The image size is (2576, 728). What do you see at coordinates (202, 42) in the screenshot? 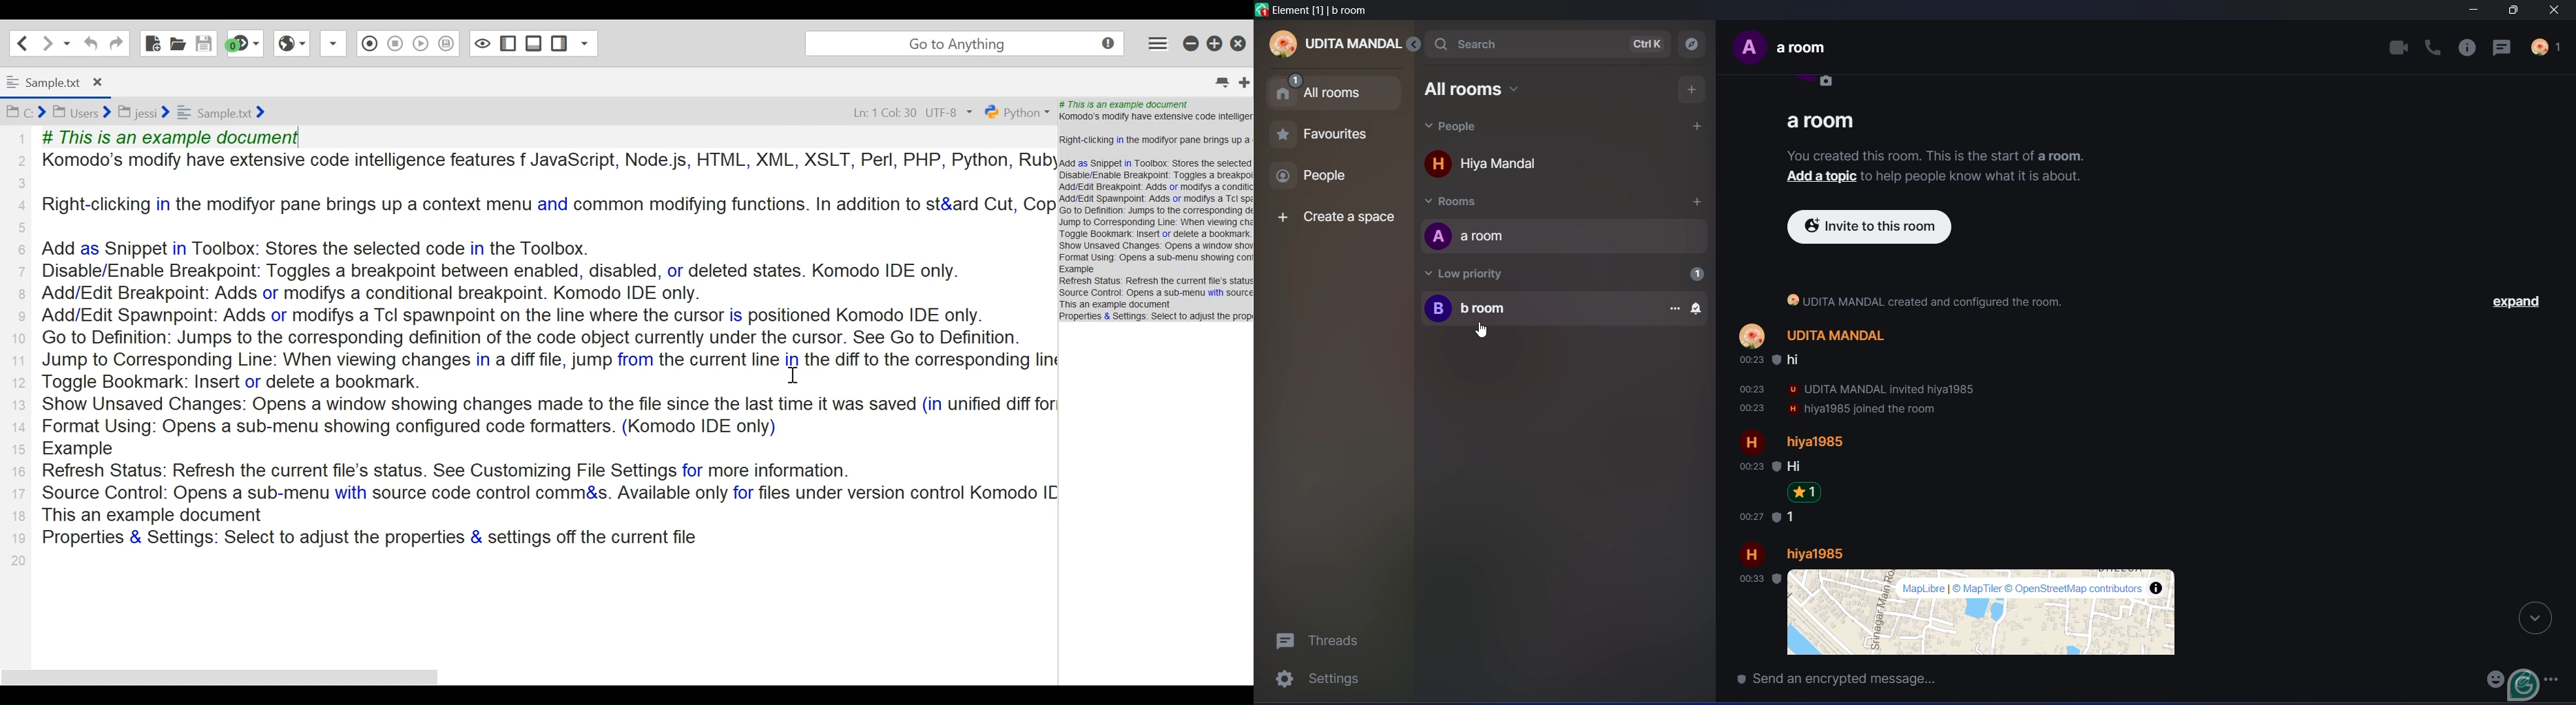
I see `Save` at bounding box center [202, 42].